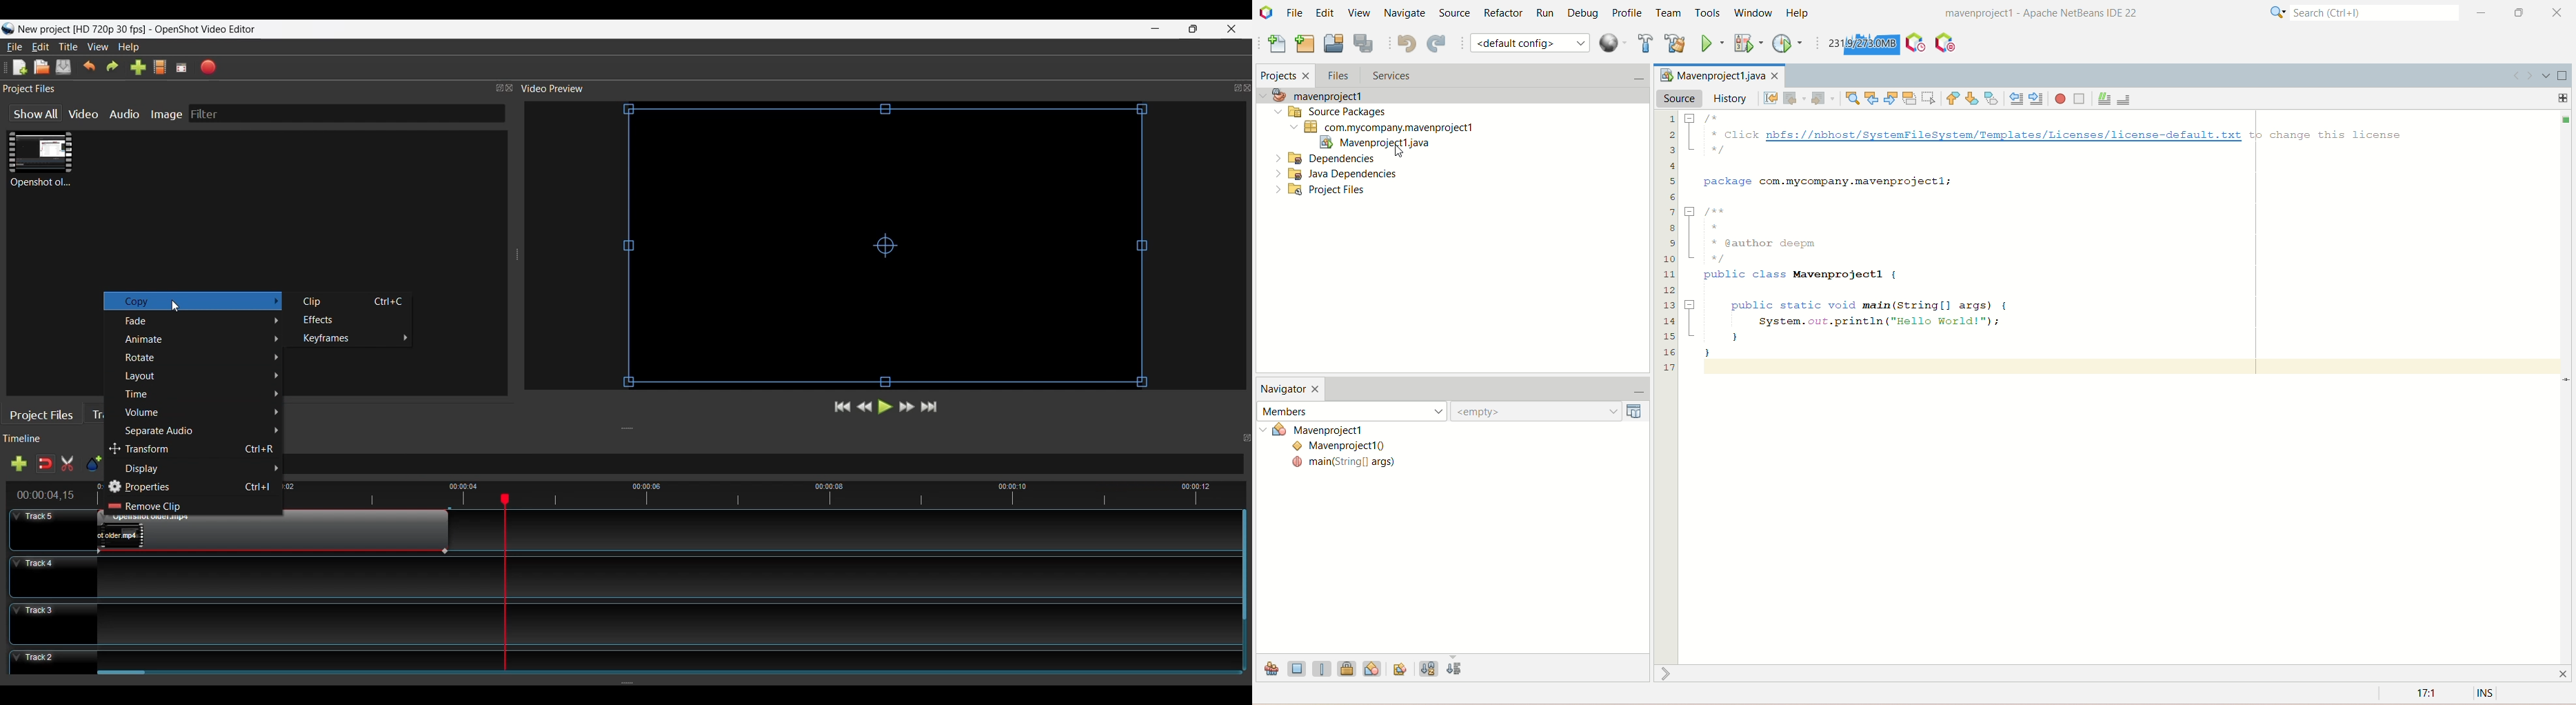 The height and width of the screenshot is (728, 2576). Describe the element at coordinates (52, 529) in the screenshot. I see `Track Header` at that location.